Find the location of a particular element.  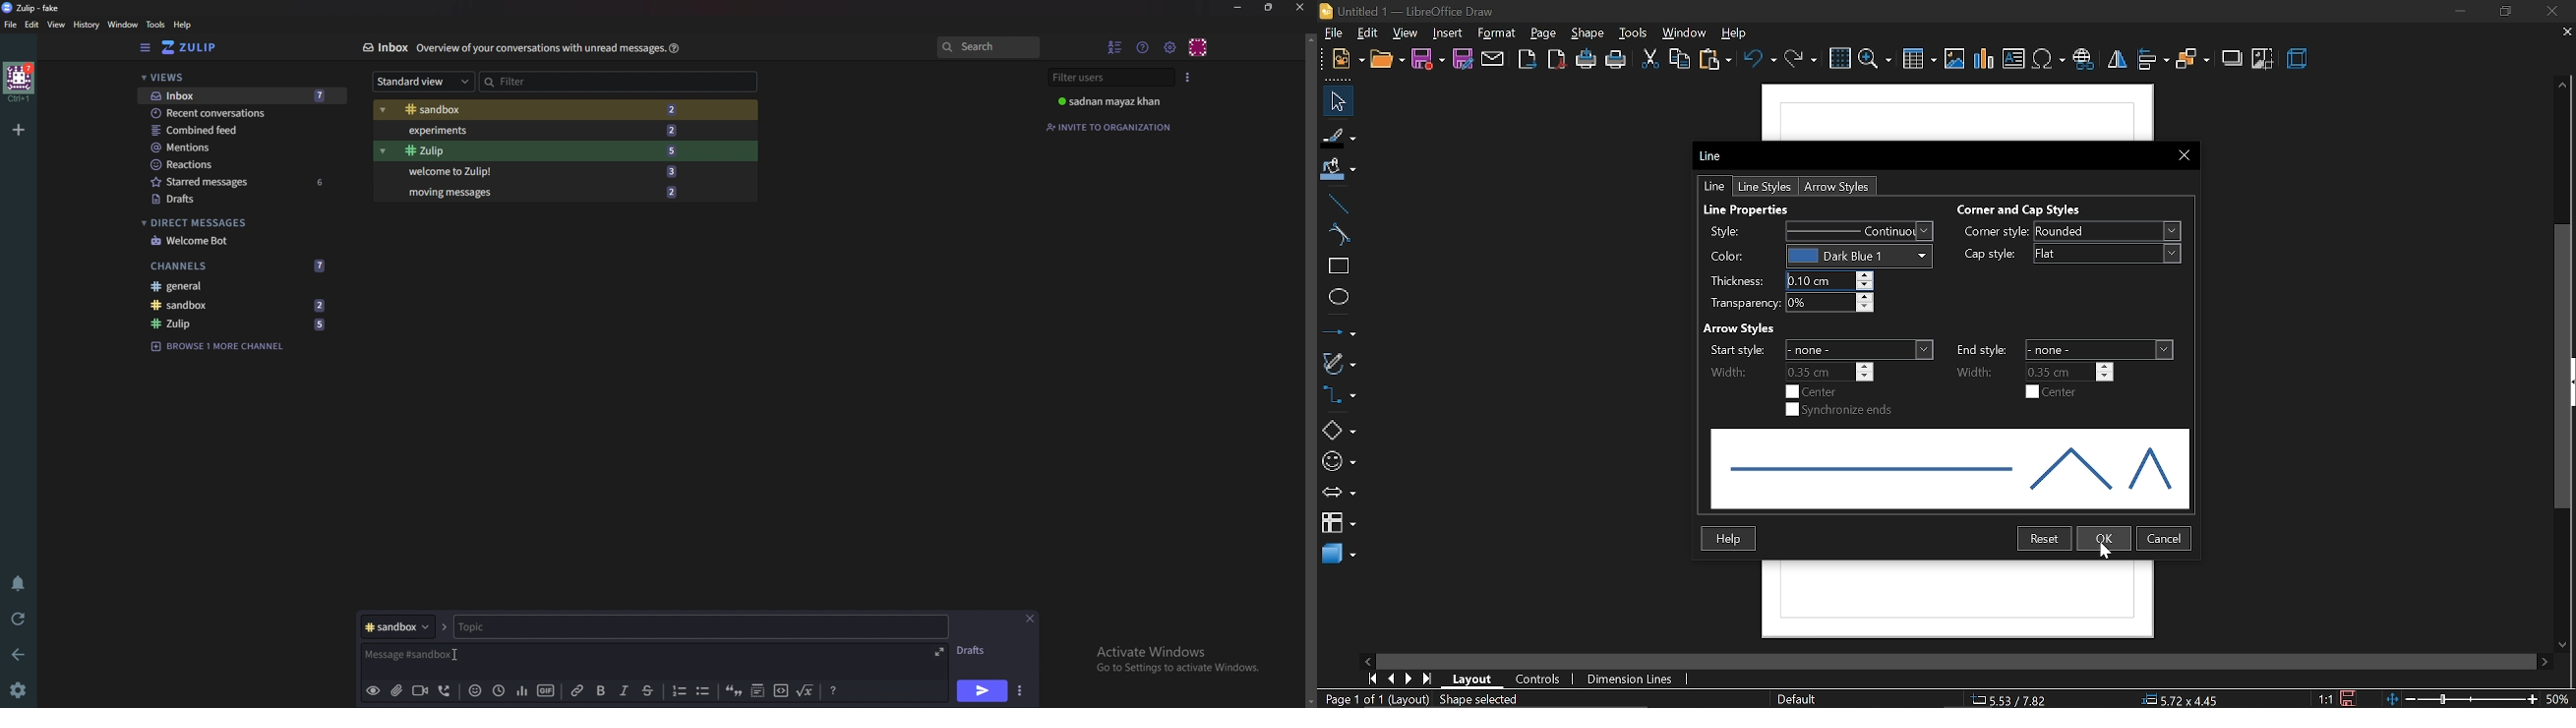

Global time is located at coordinates (498, 689).